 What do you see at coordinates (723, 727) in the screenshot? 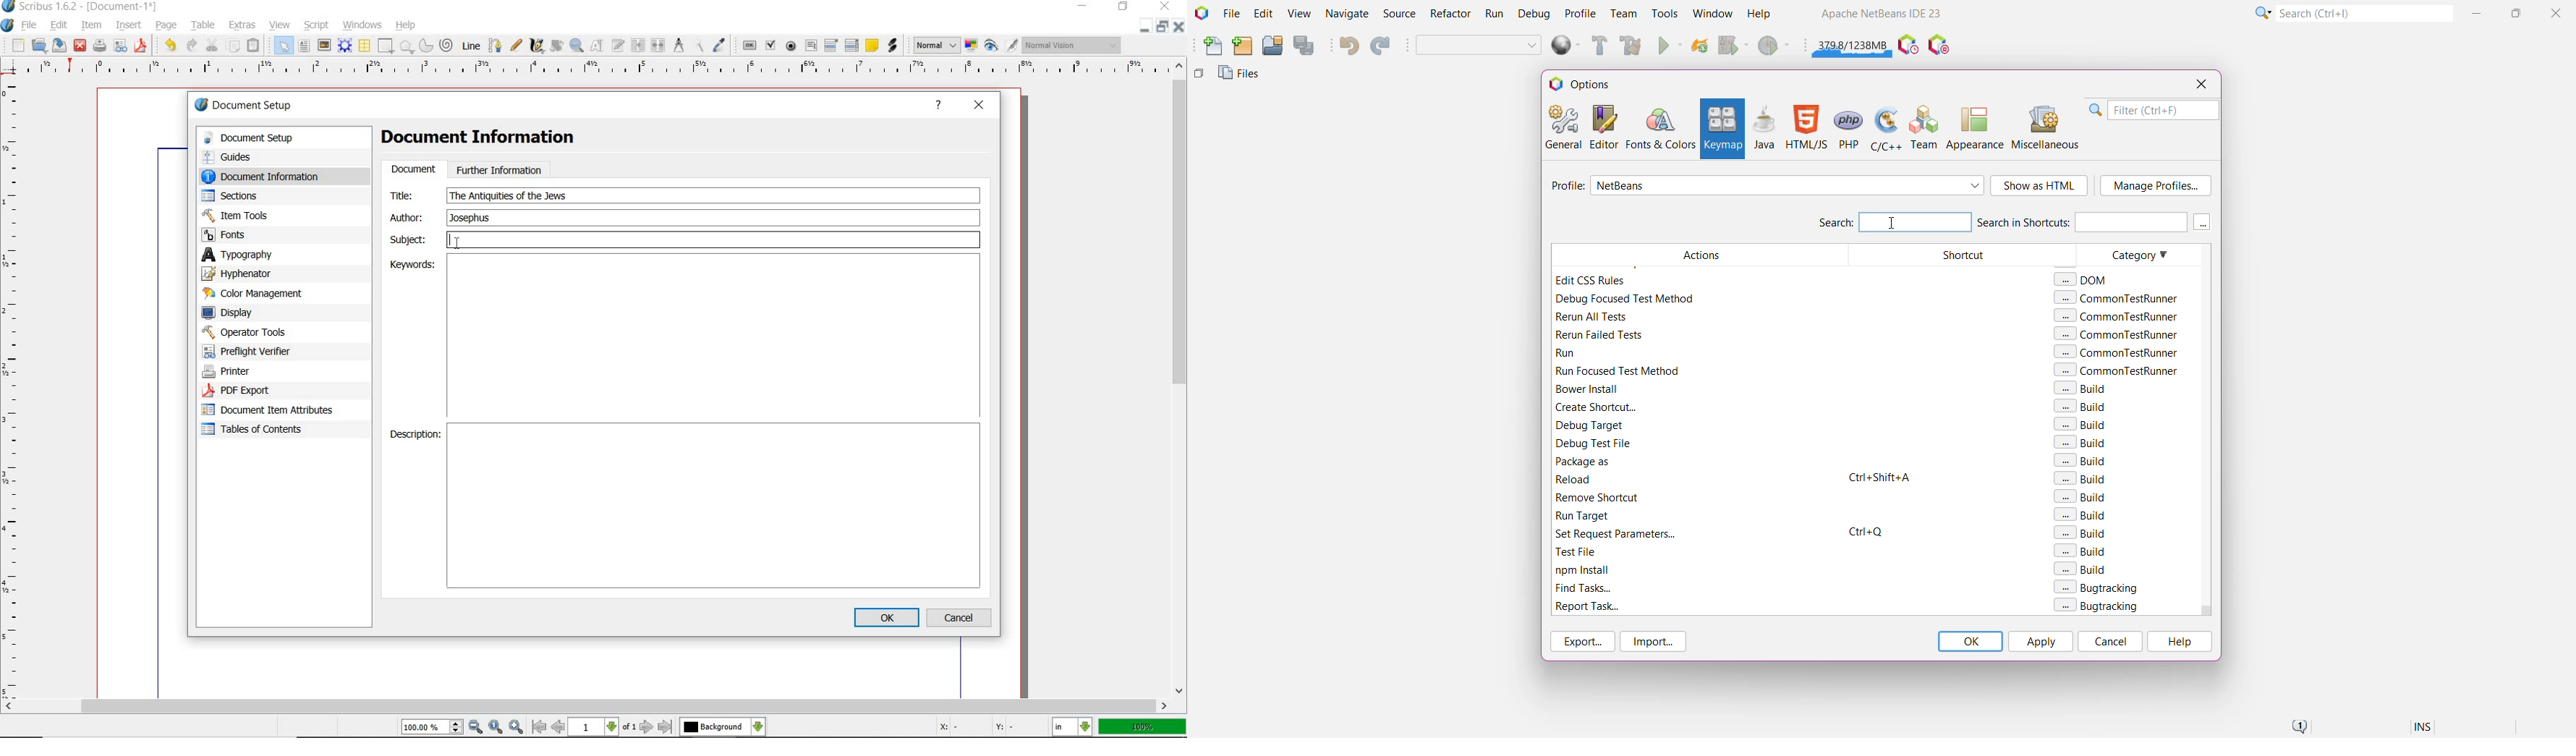
I see `select the current layer` at bounding box center [723, 727].